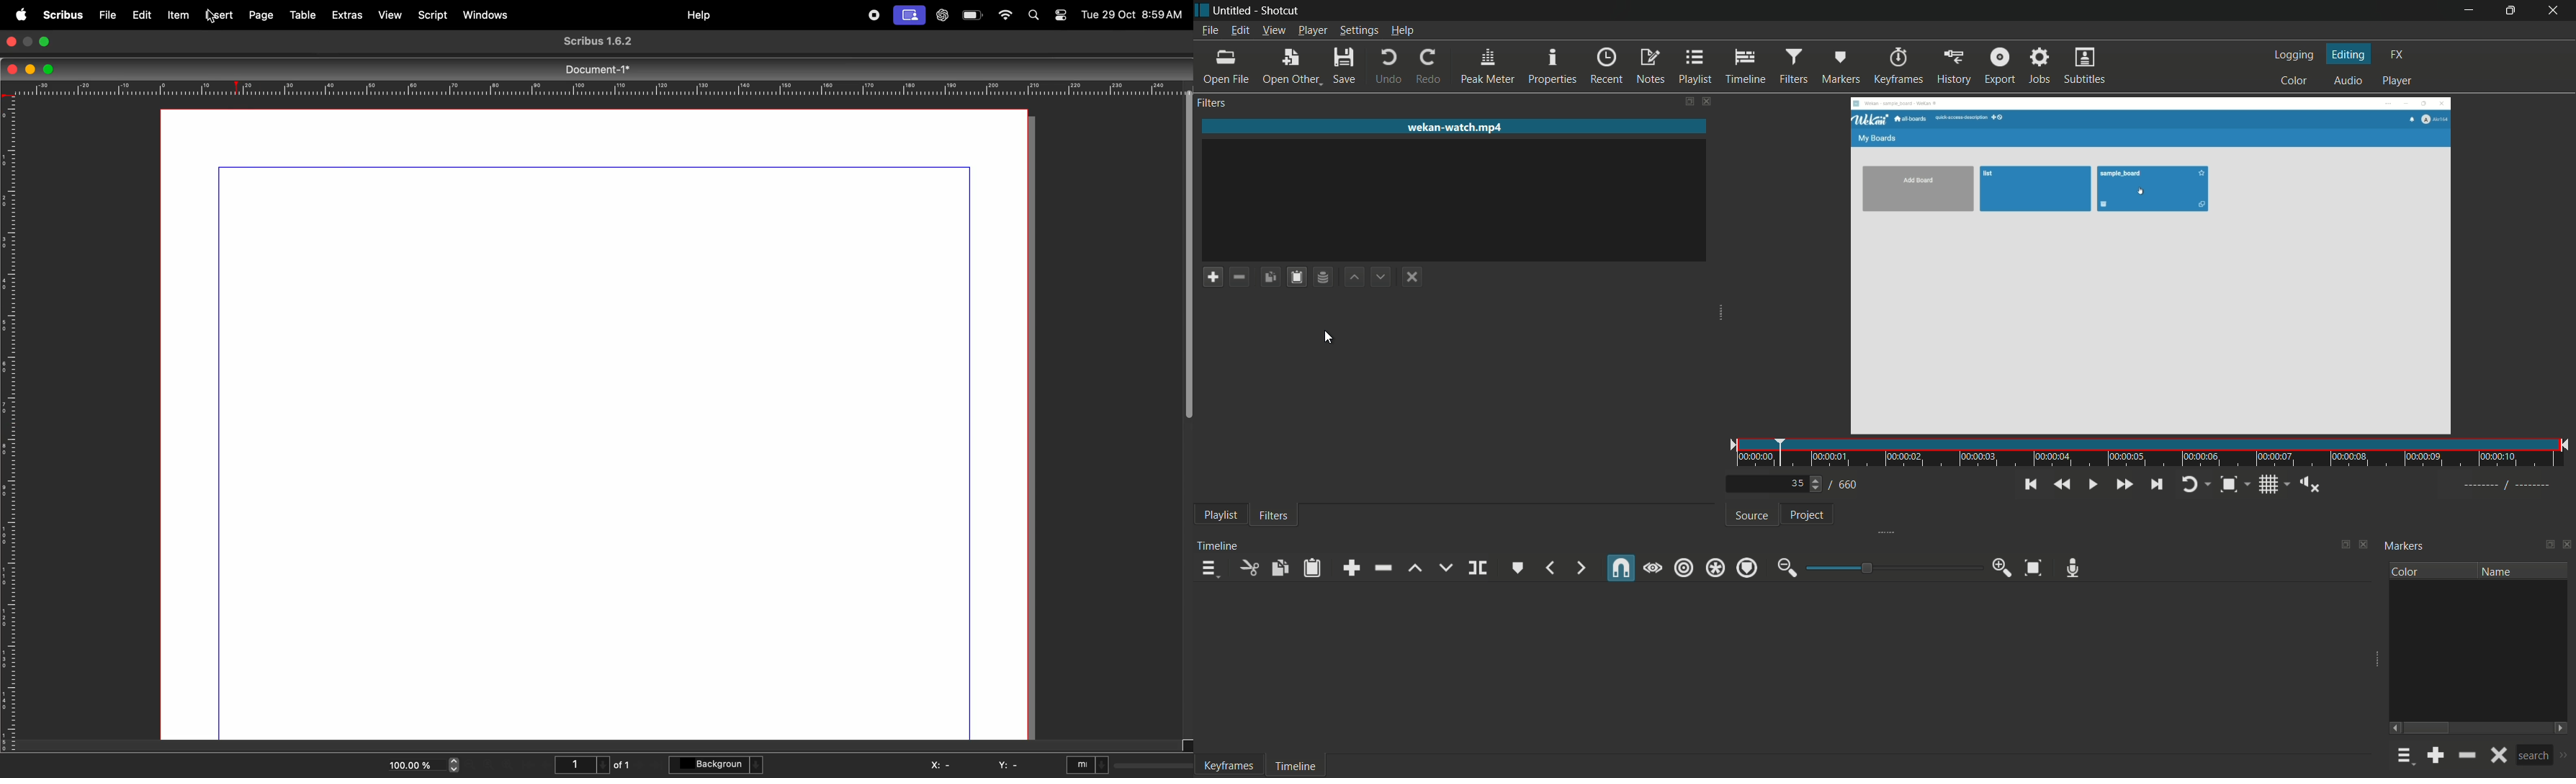  What do you see at coordinates (2406, 571) in the screenshot?
I see `color` at bounding box center [2406, 571].